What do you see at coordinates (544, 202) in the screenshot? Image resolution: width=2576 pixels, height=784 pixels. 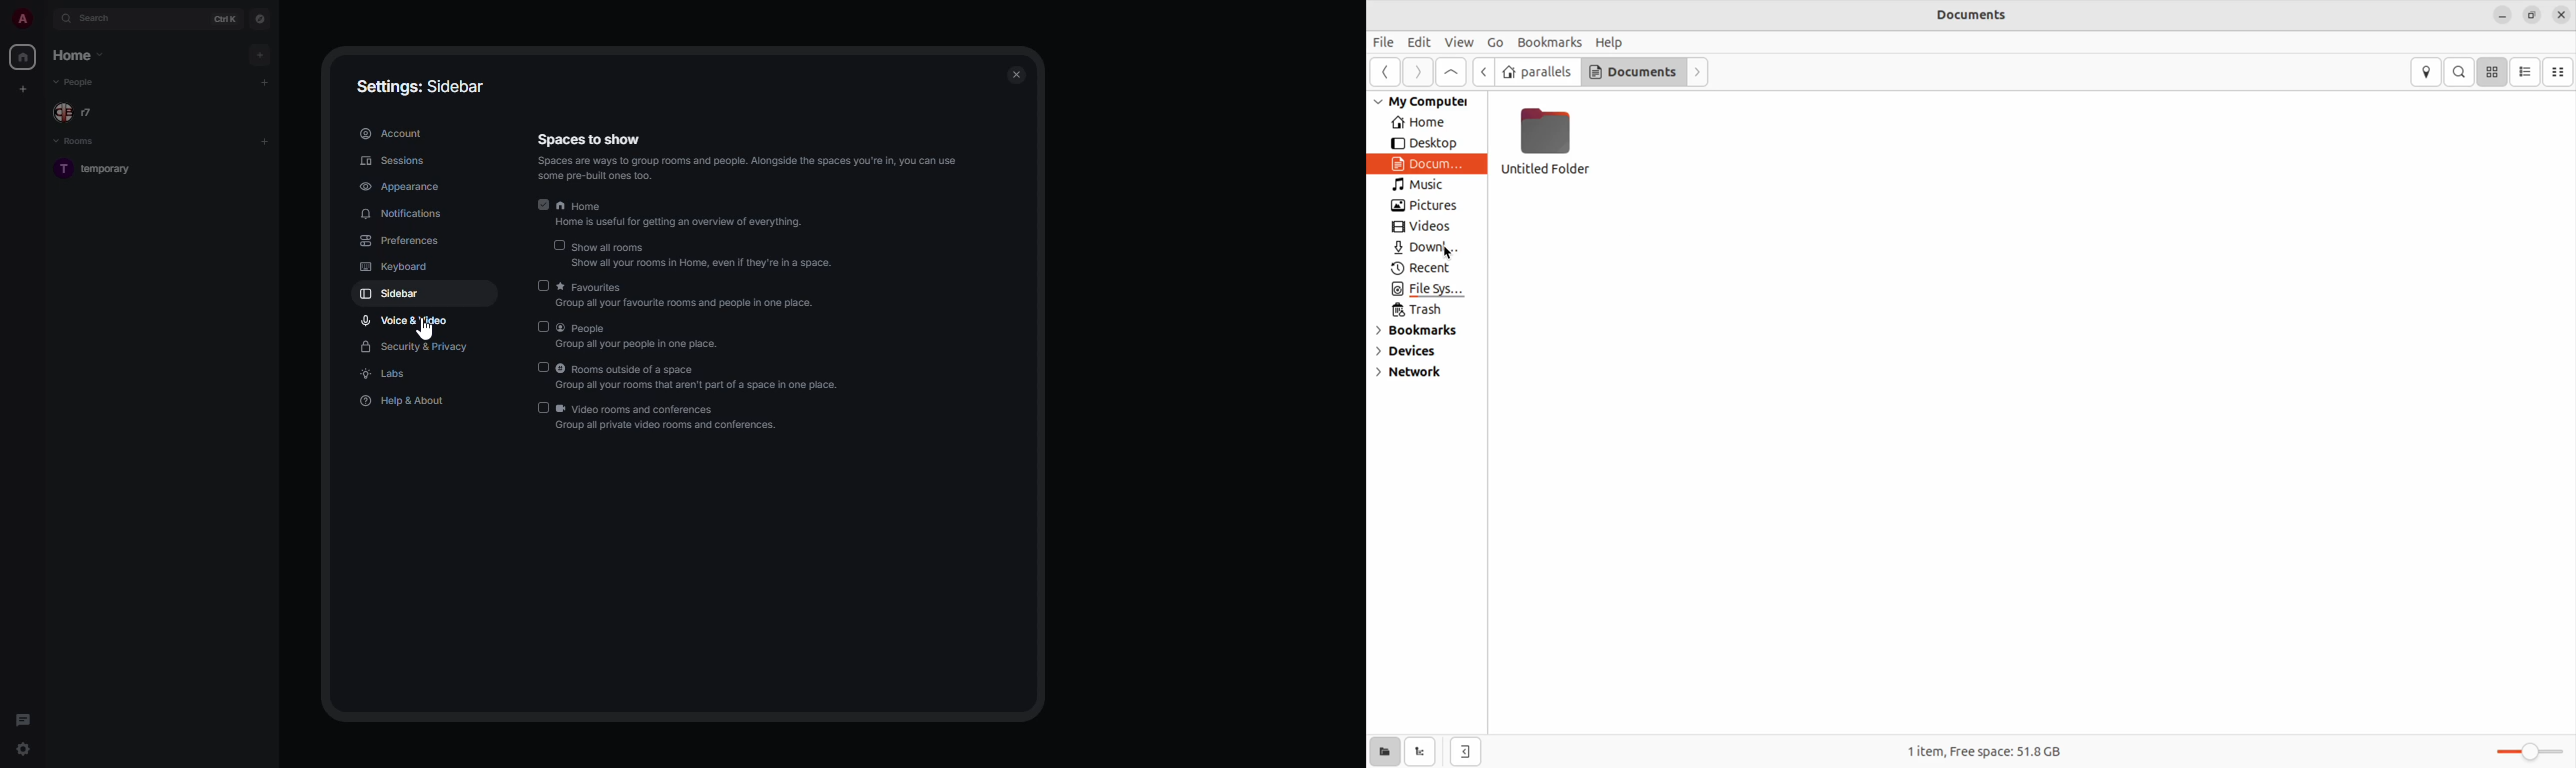 I see `enabled` at bounding box center [544, 202].